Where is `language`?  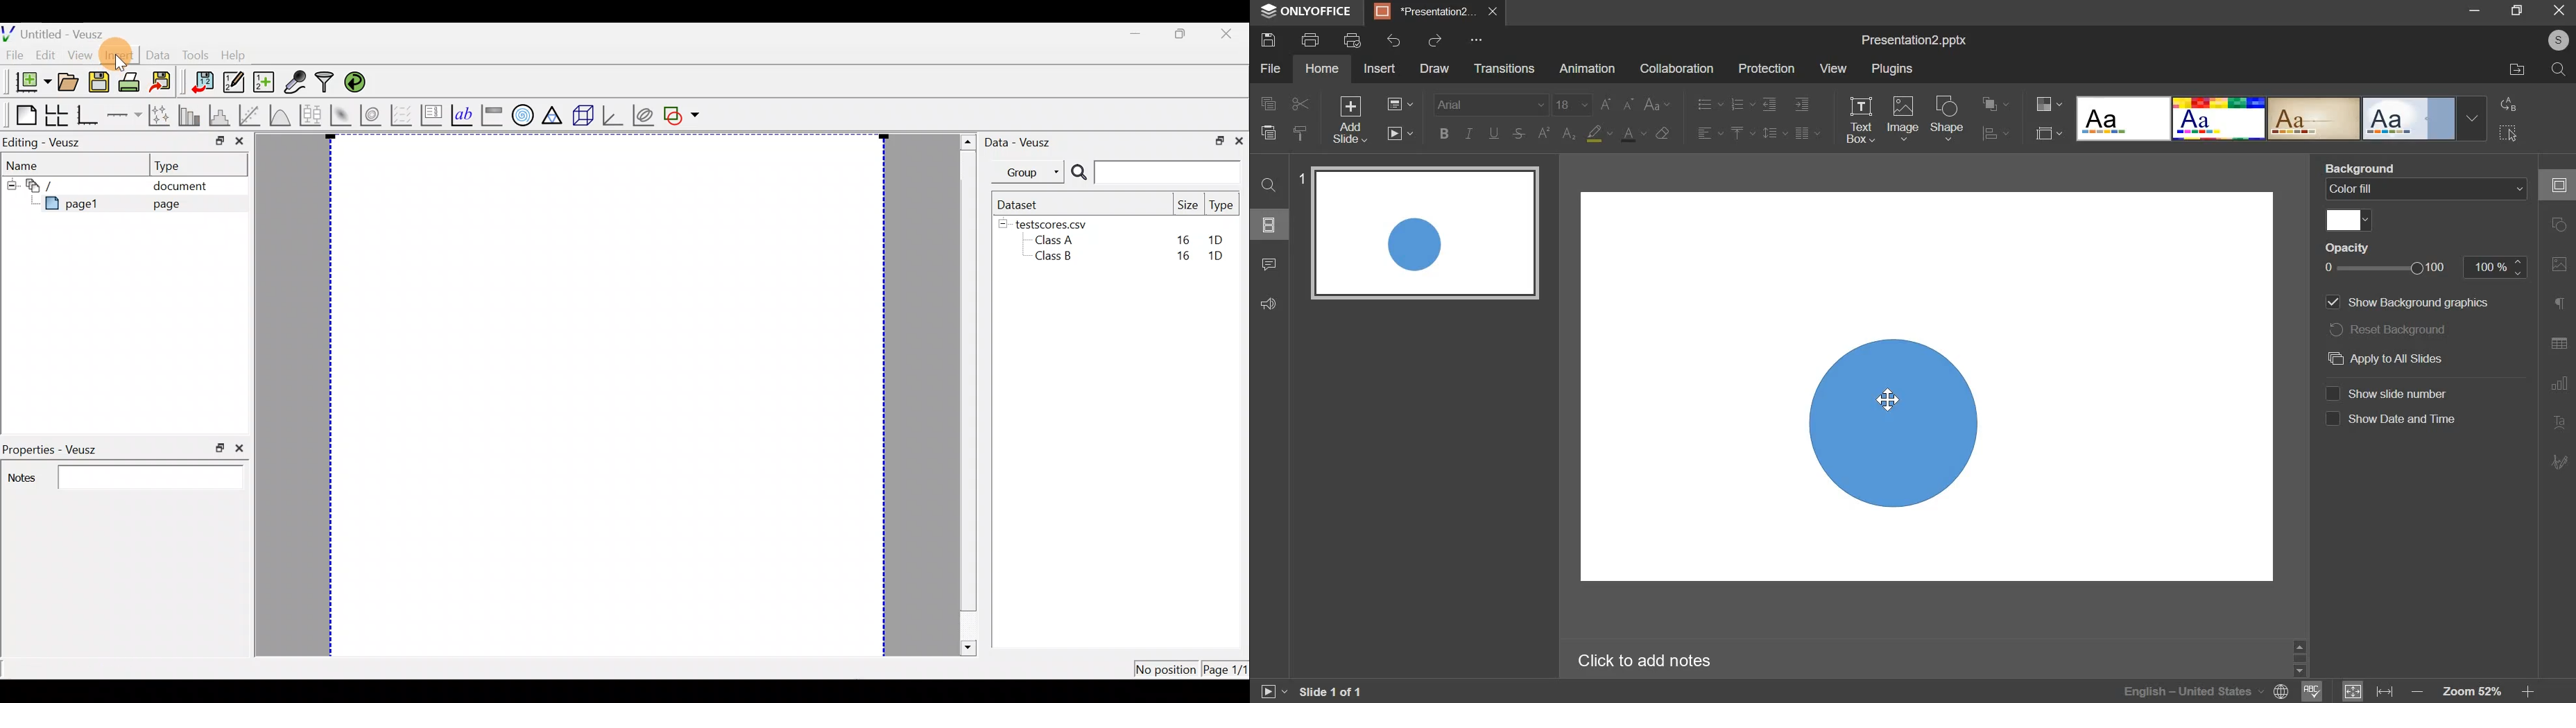 language is located at coordinates (2206, 692).